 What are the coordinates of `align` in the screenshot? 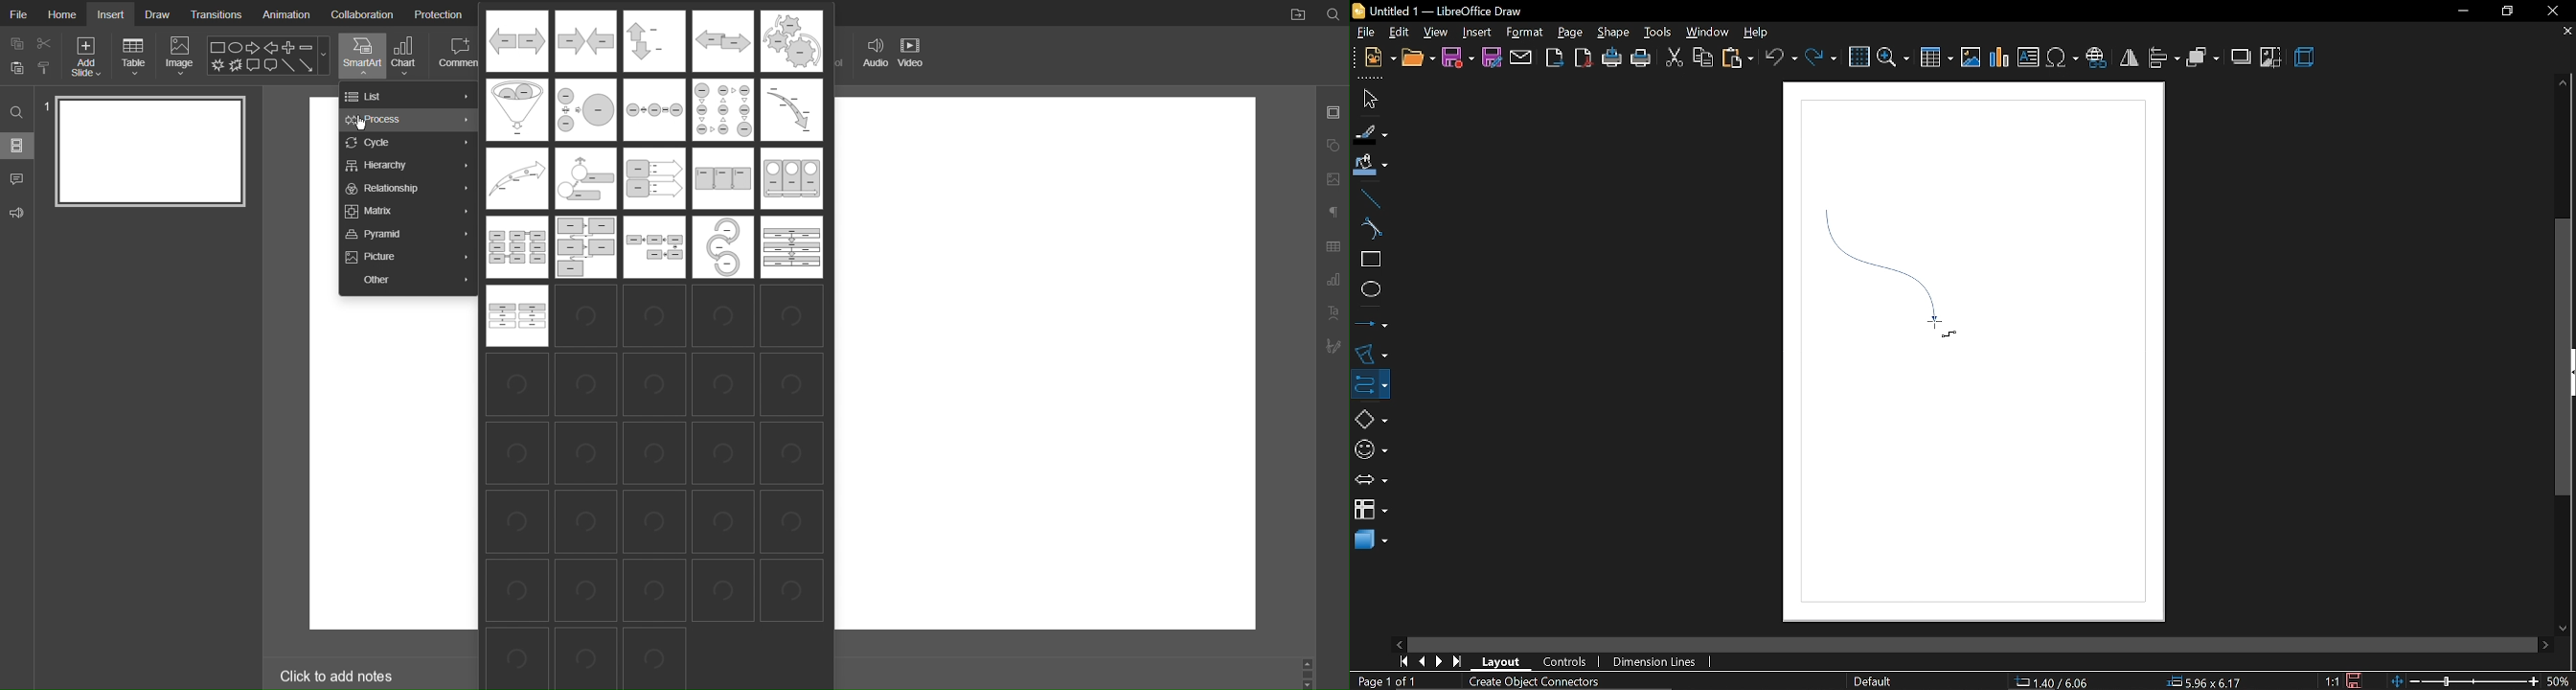 It's located at (2164, 59).